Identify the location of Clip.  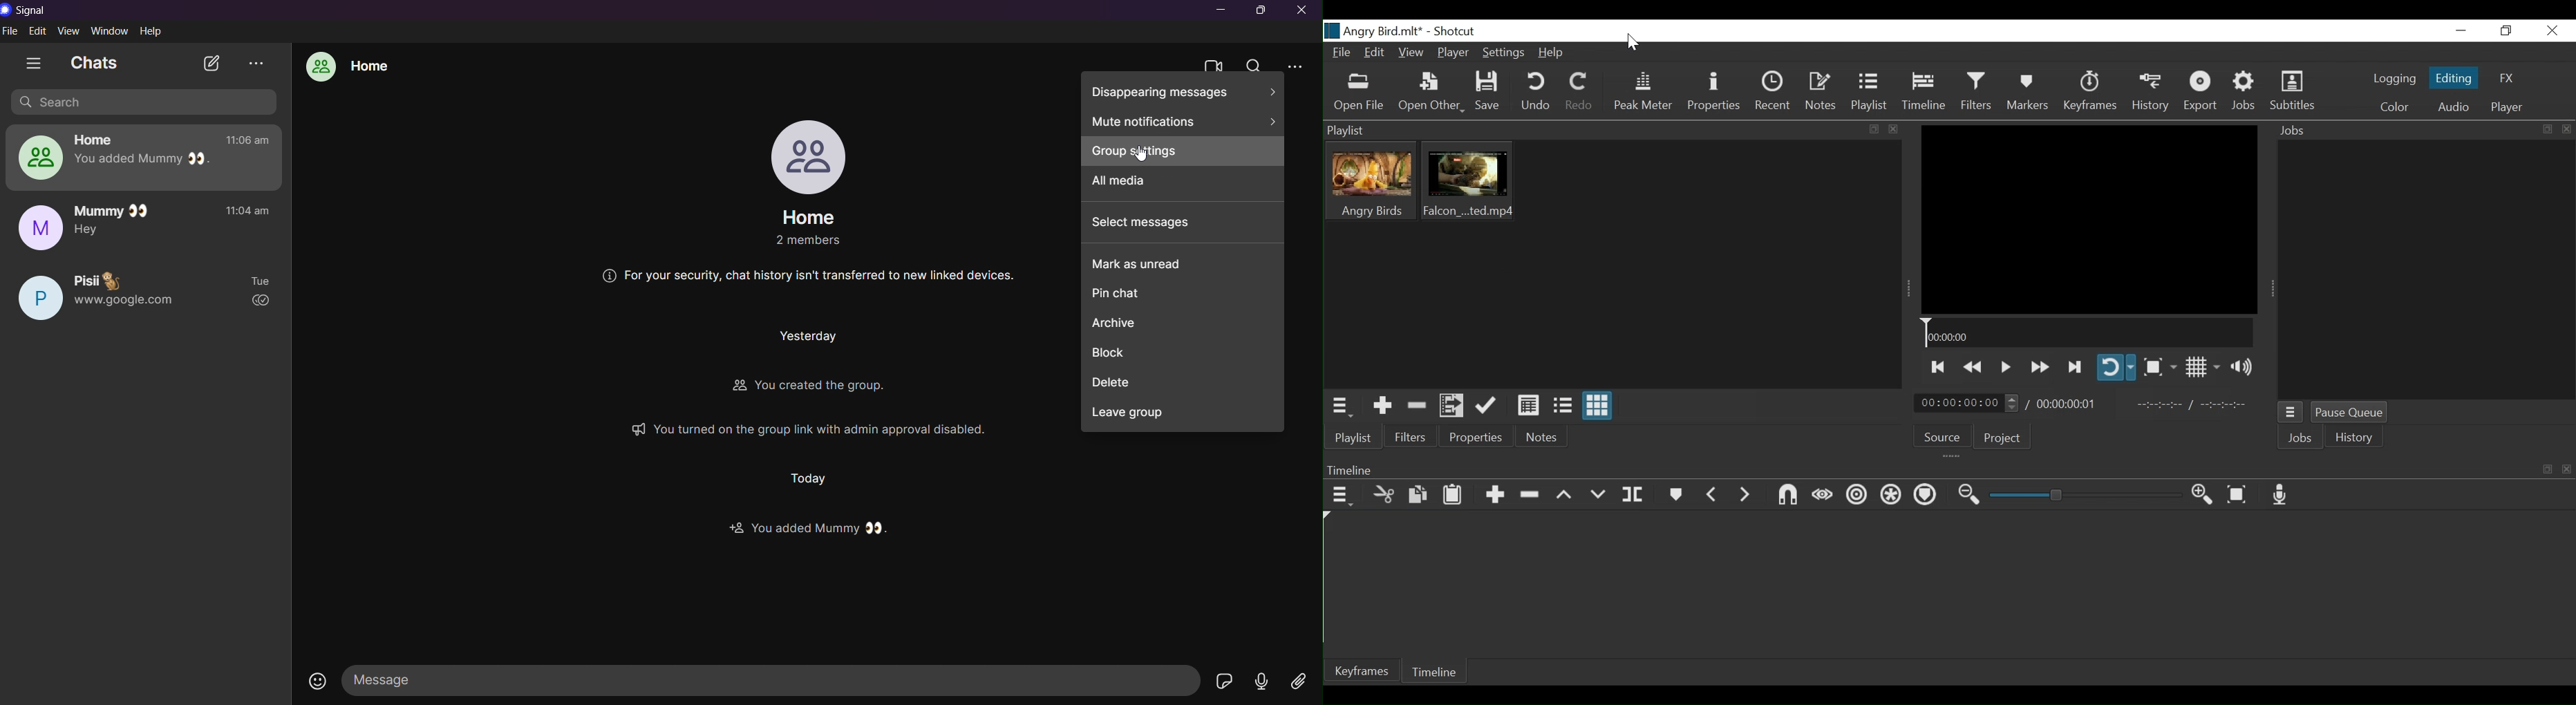
(1468, 182).